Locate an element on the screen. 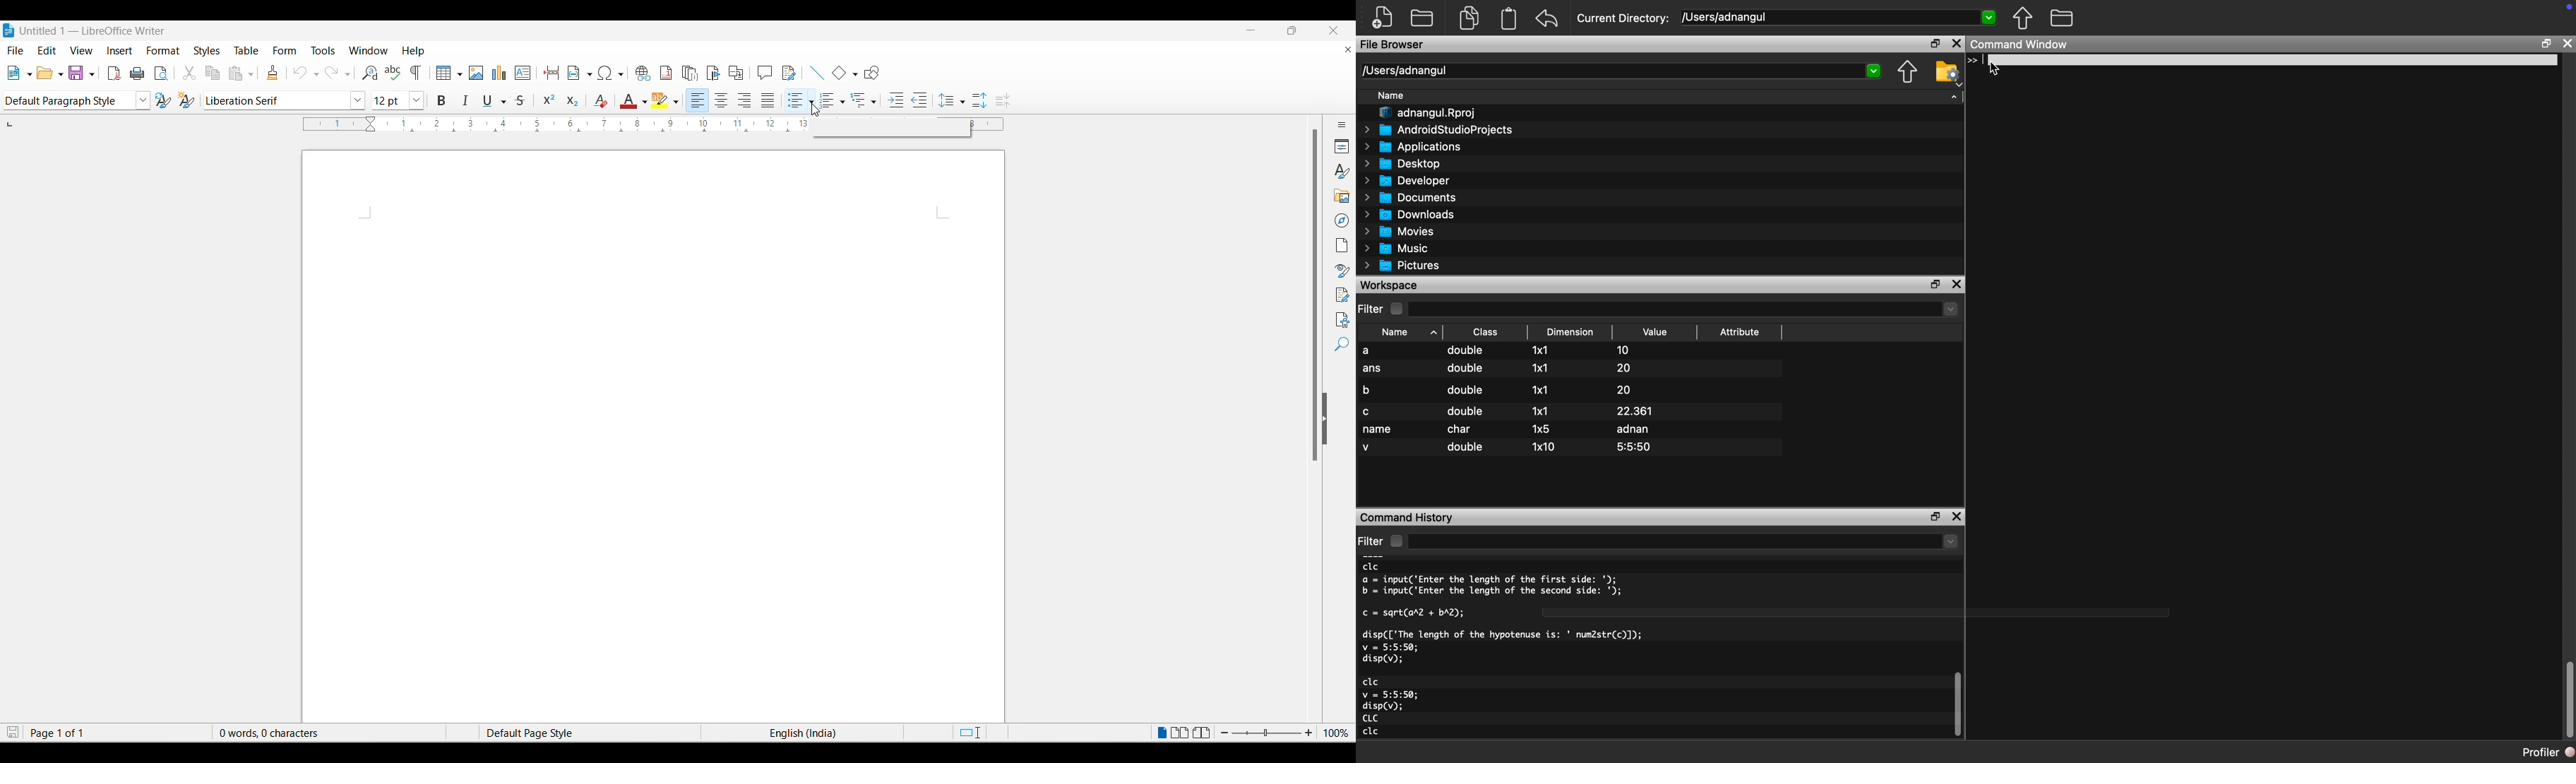  Horizontal ruler is located at coordinates (558, 123).